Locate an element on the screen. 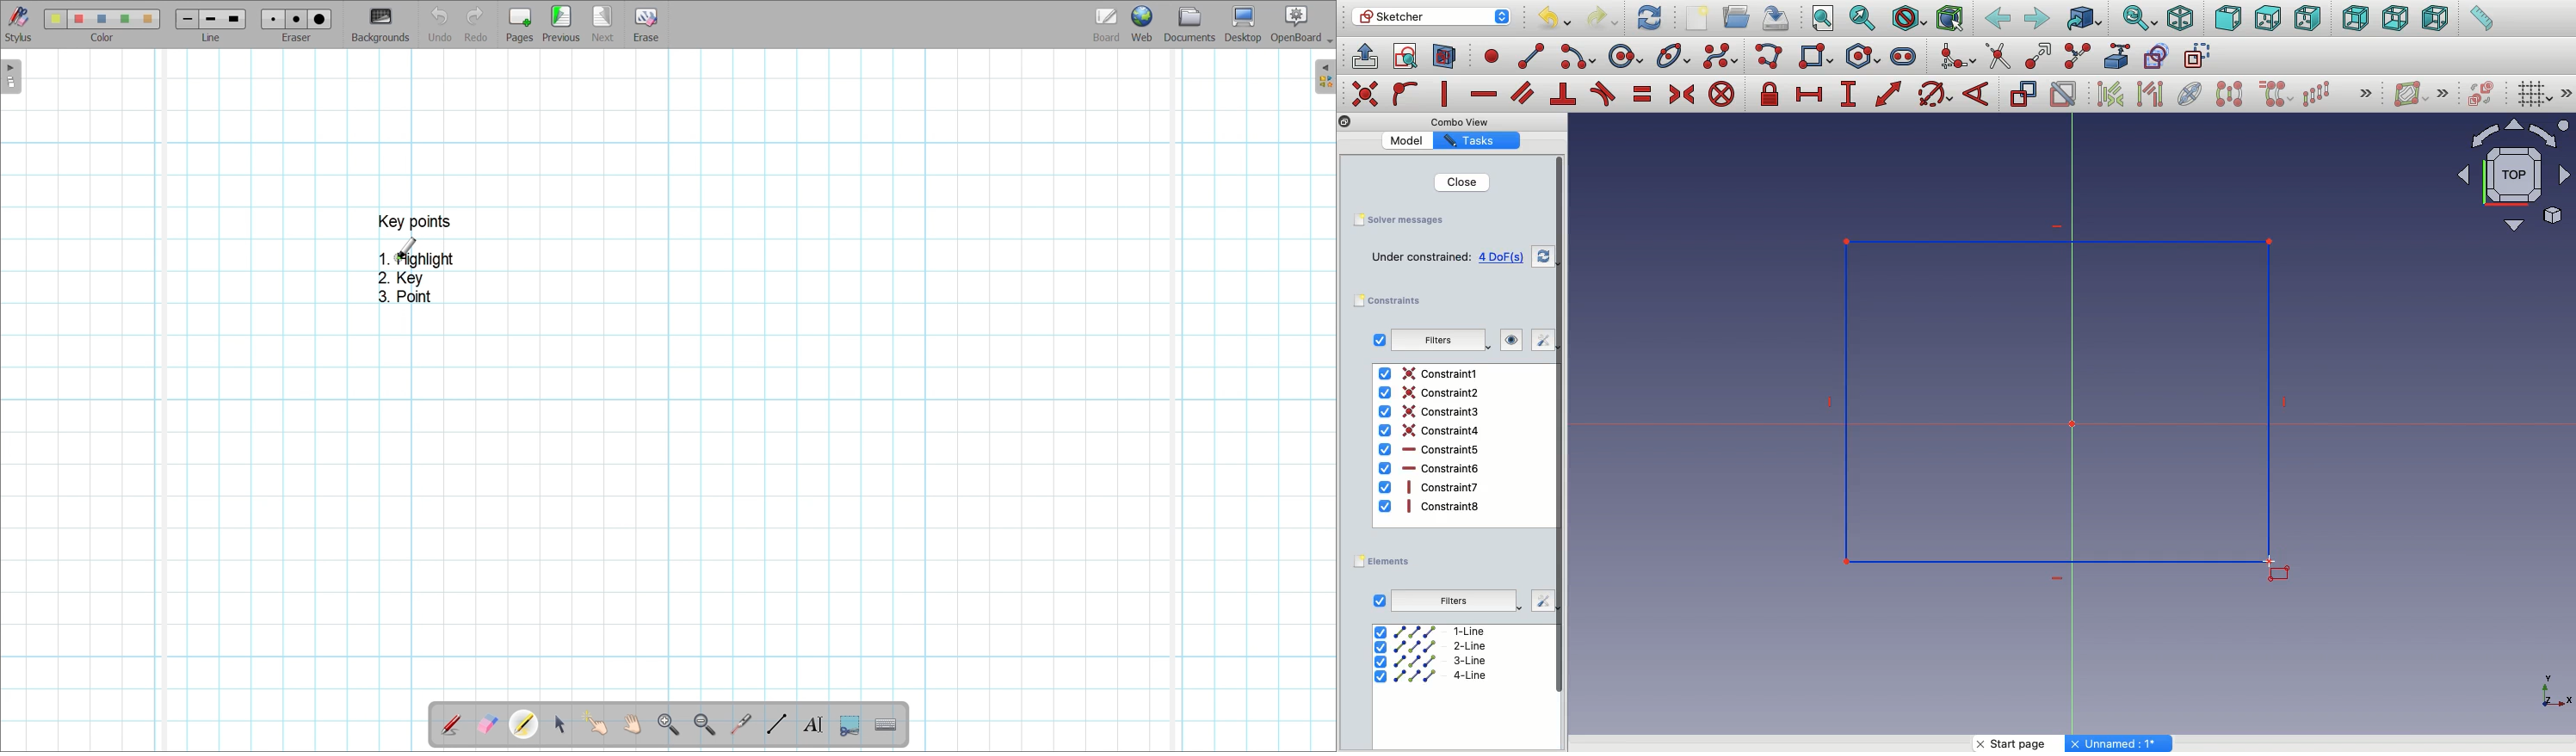 This screenshot has height=756, width=2576. filters is located at coordinates (1436, 342).